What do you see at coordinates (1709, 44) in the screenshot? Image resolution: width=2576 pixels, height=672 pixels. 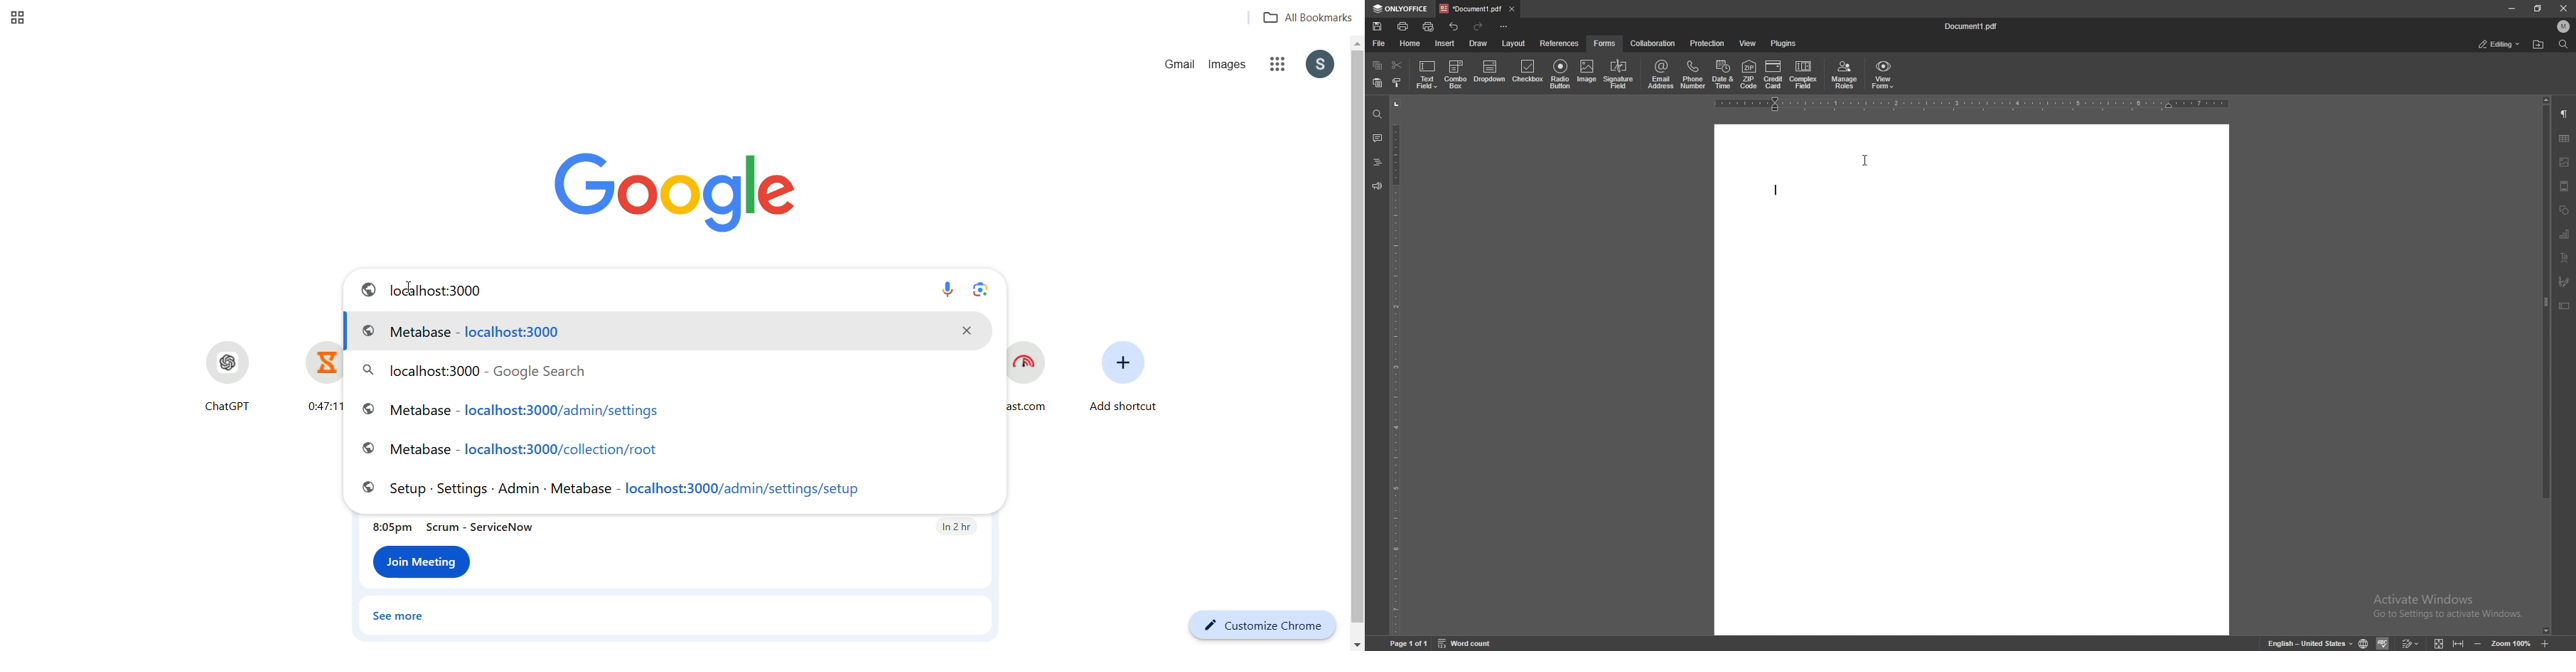 I see `protection` at bounding box center [1709, 44].